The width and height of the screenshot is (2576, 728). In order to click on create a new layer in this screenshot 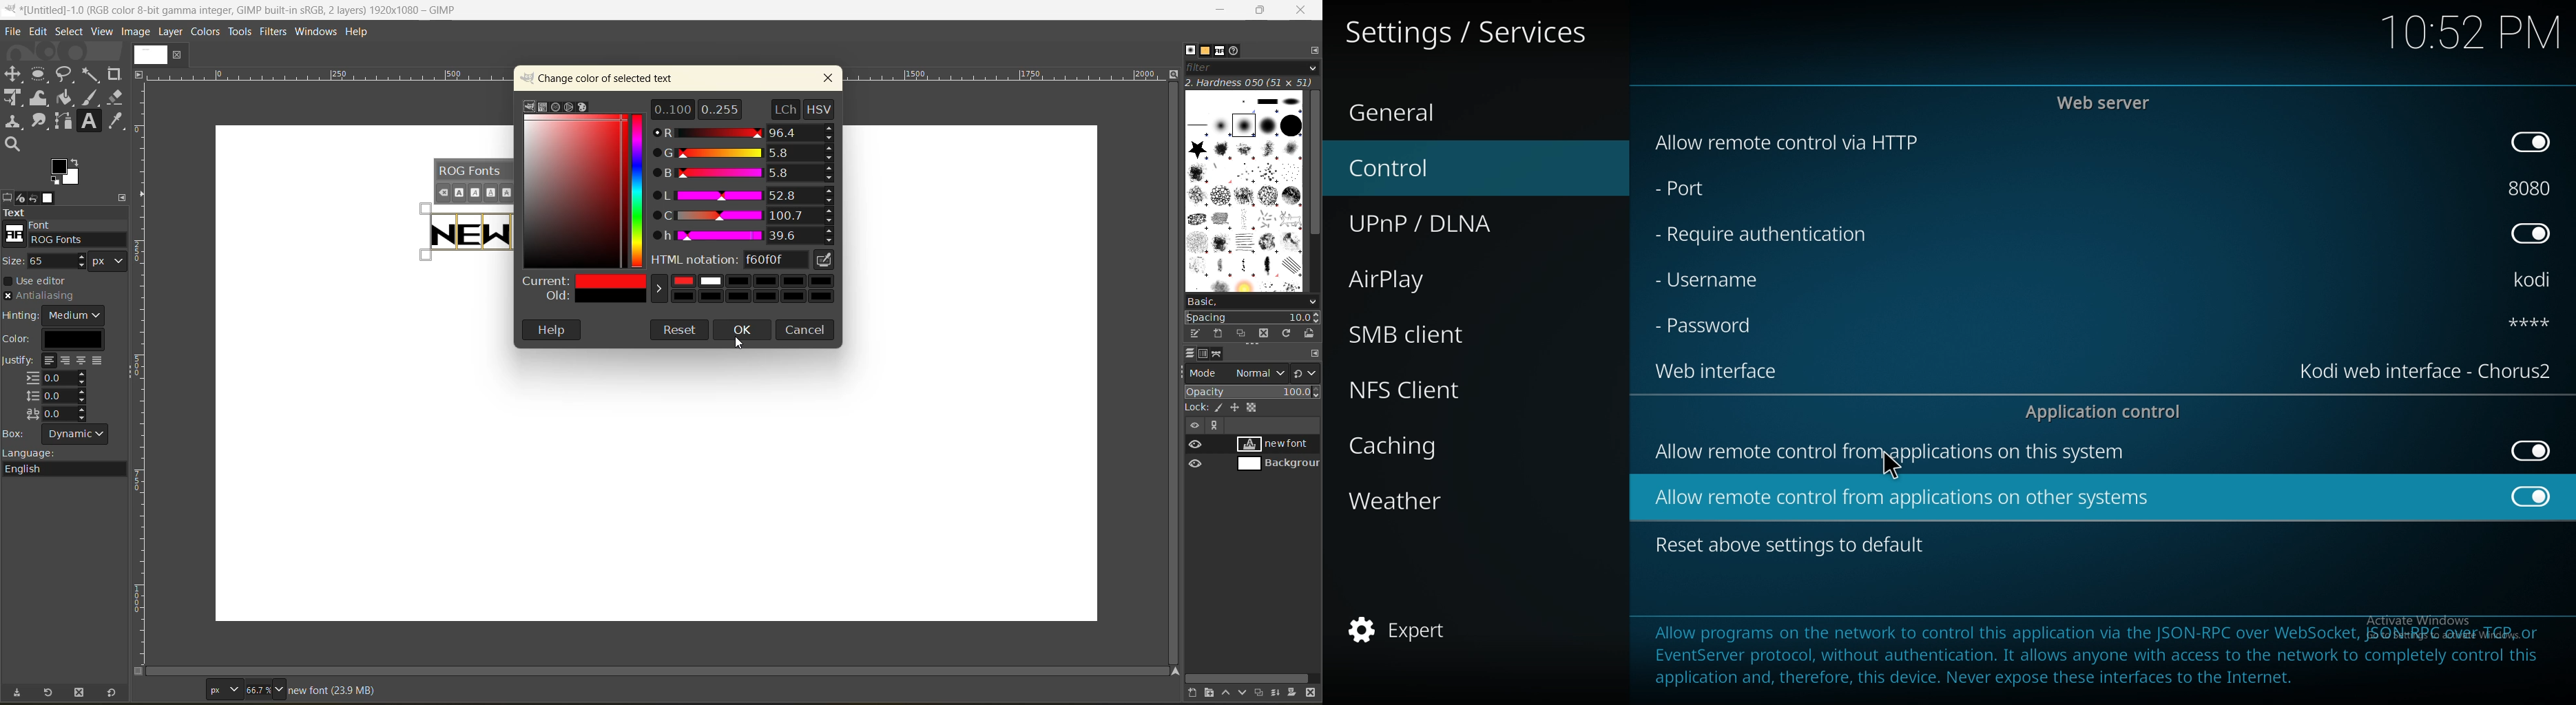, I will do `click(1195, 692)`.